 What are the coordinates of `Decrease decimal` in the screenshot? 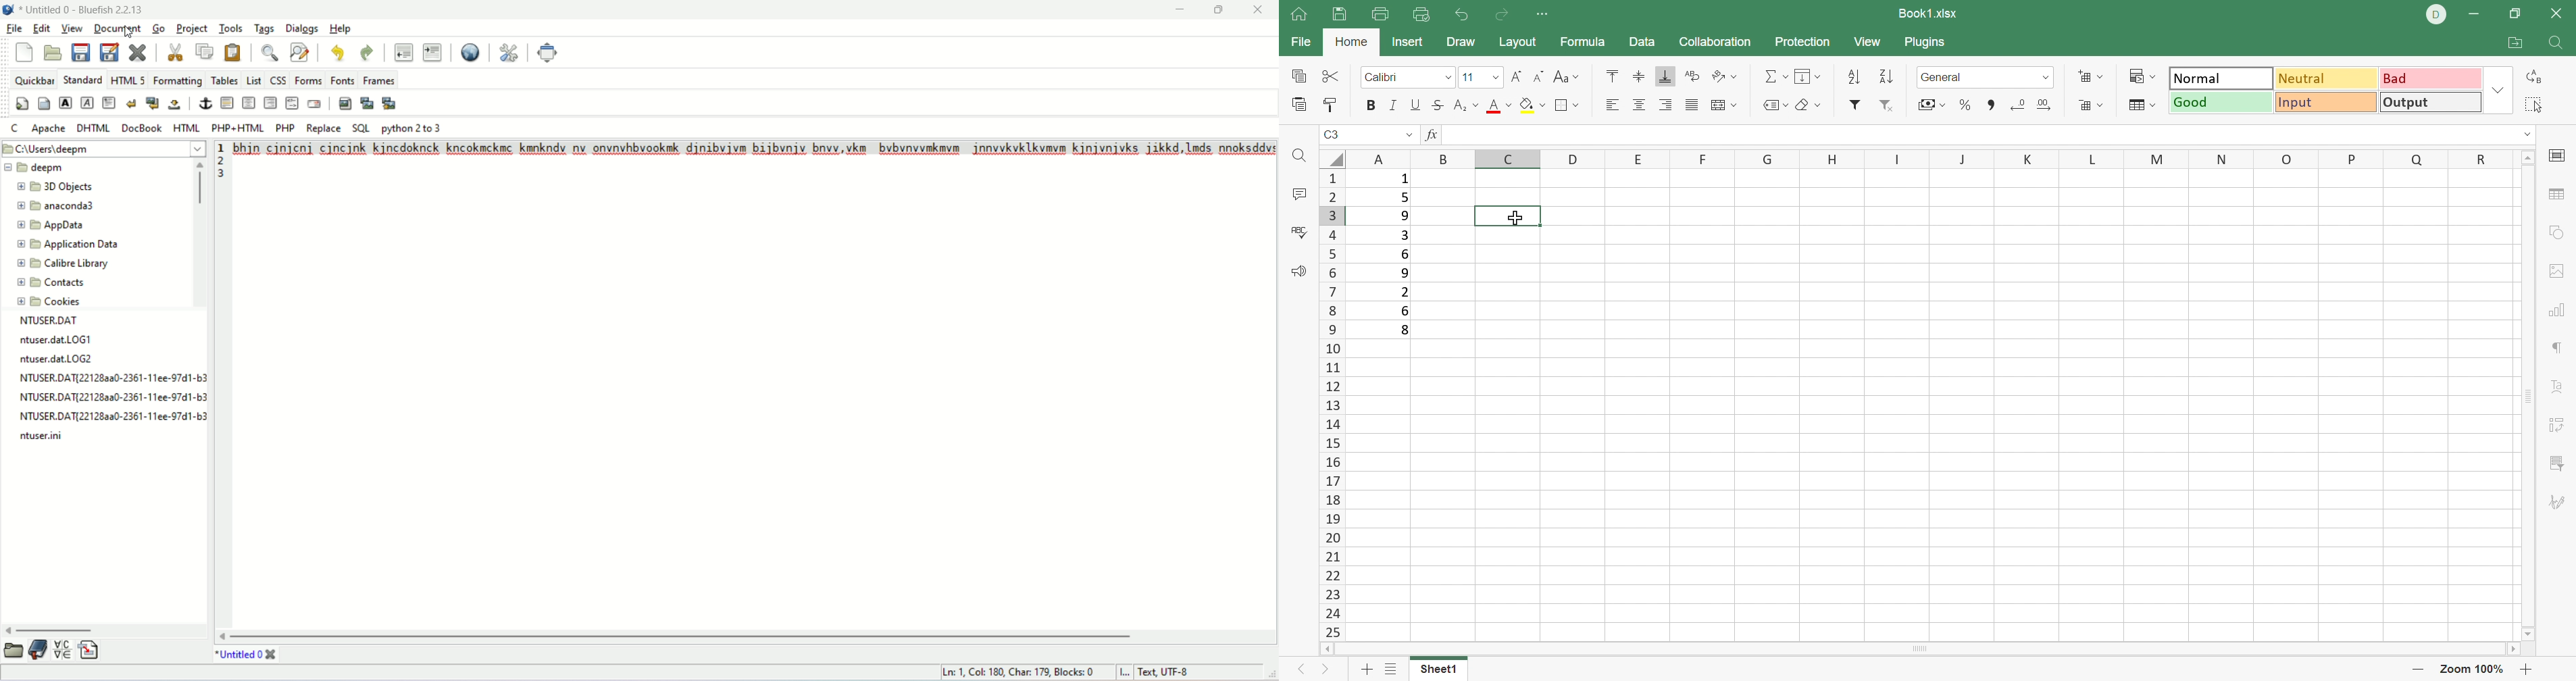 It's located at (2019, 105).